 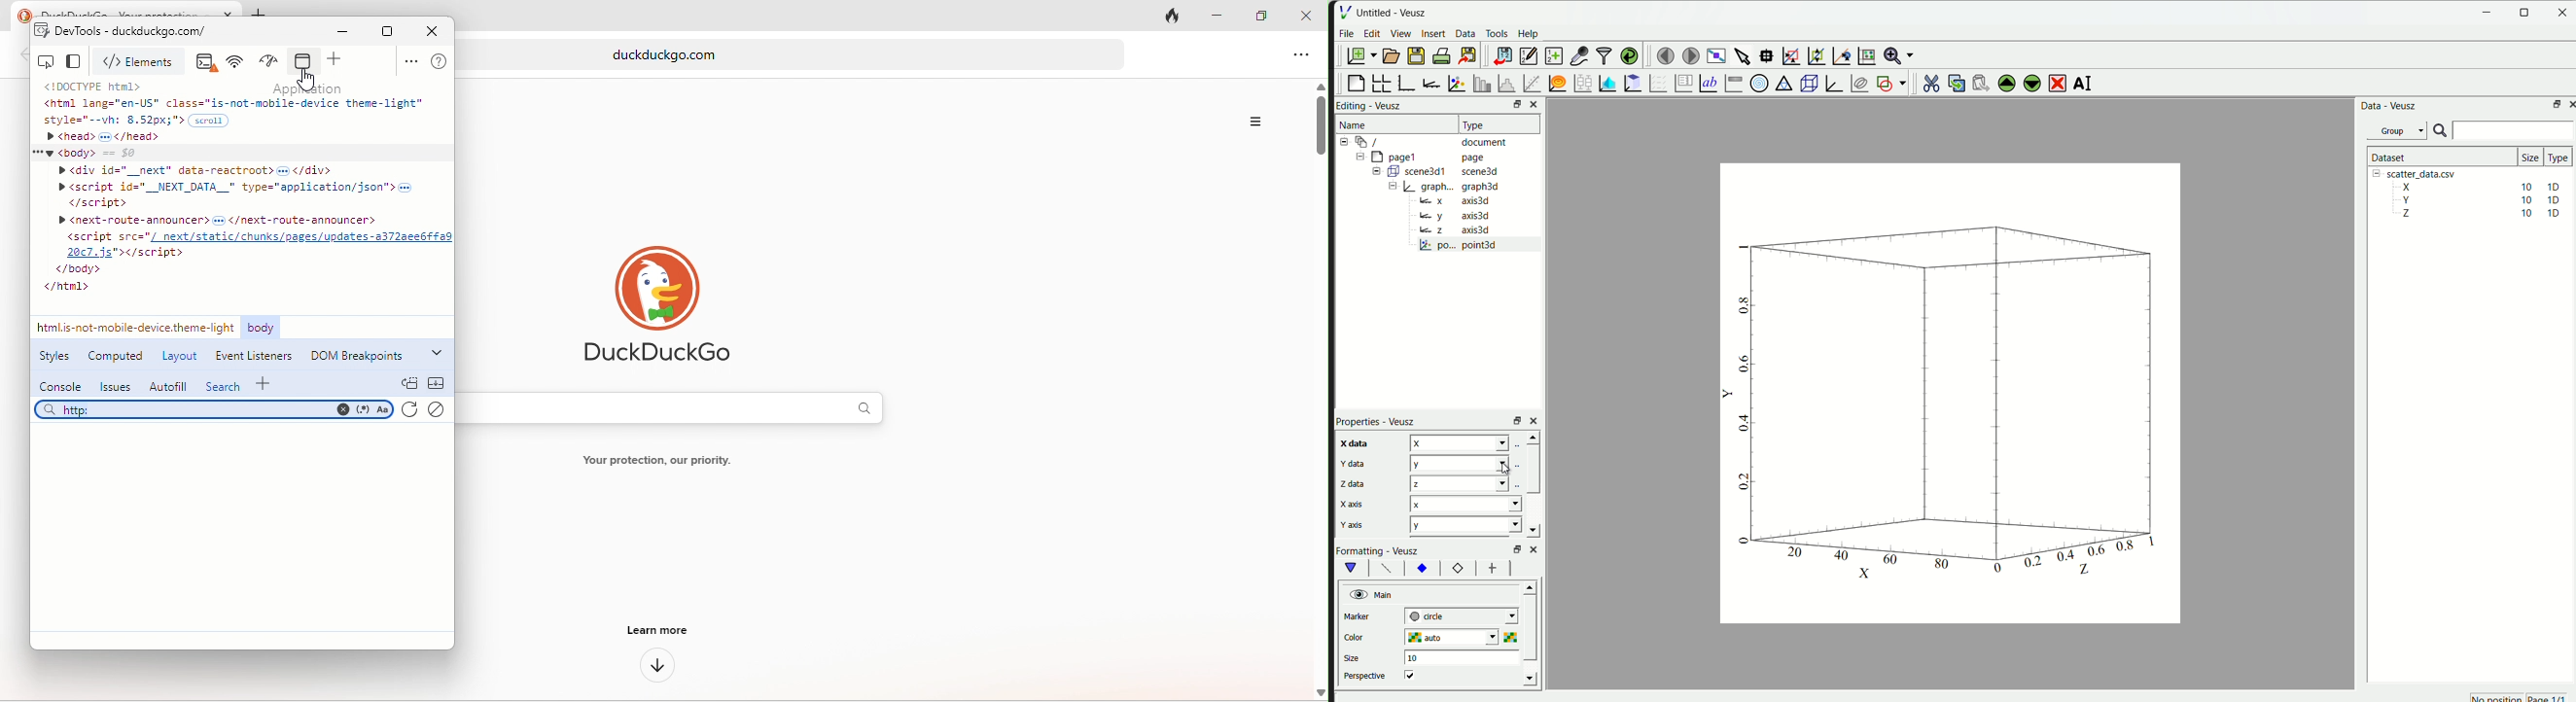 What do you see at coordinates (1210, 17) in the screenshot?
I see `minimize` at bounding box center [1210, 17].